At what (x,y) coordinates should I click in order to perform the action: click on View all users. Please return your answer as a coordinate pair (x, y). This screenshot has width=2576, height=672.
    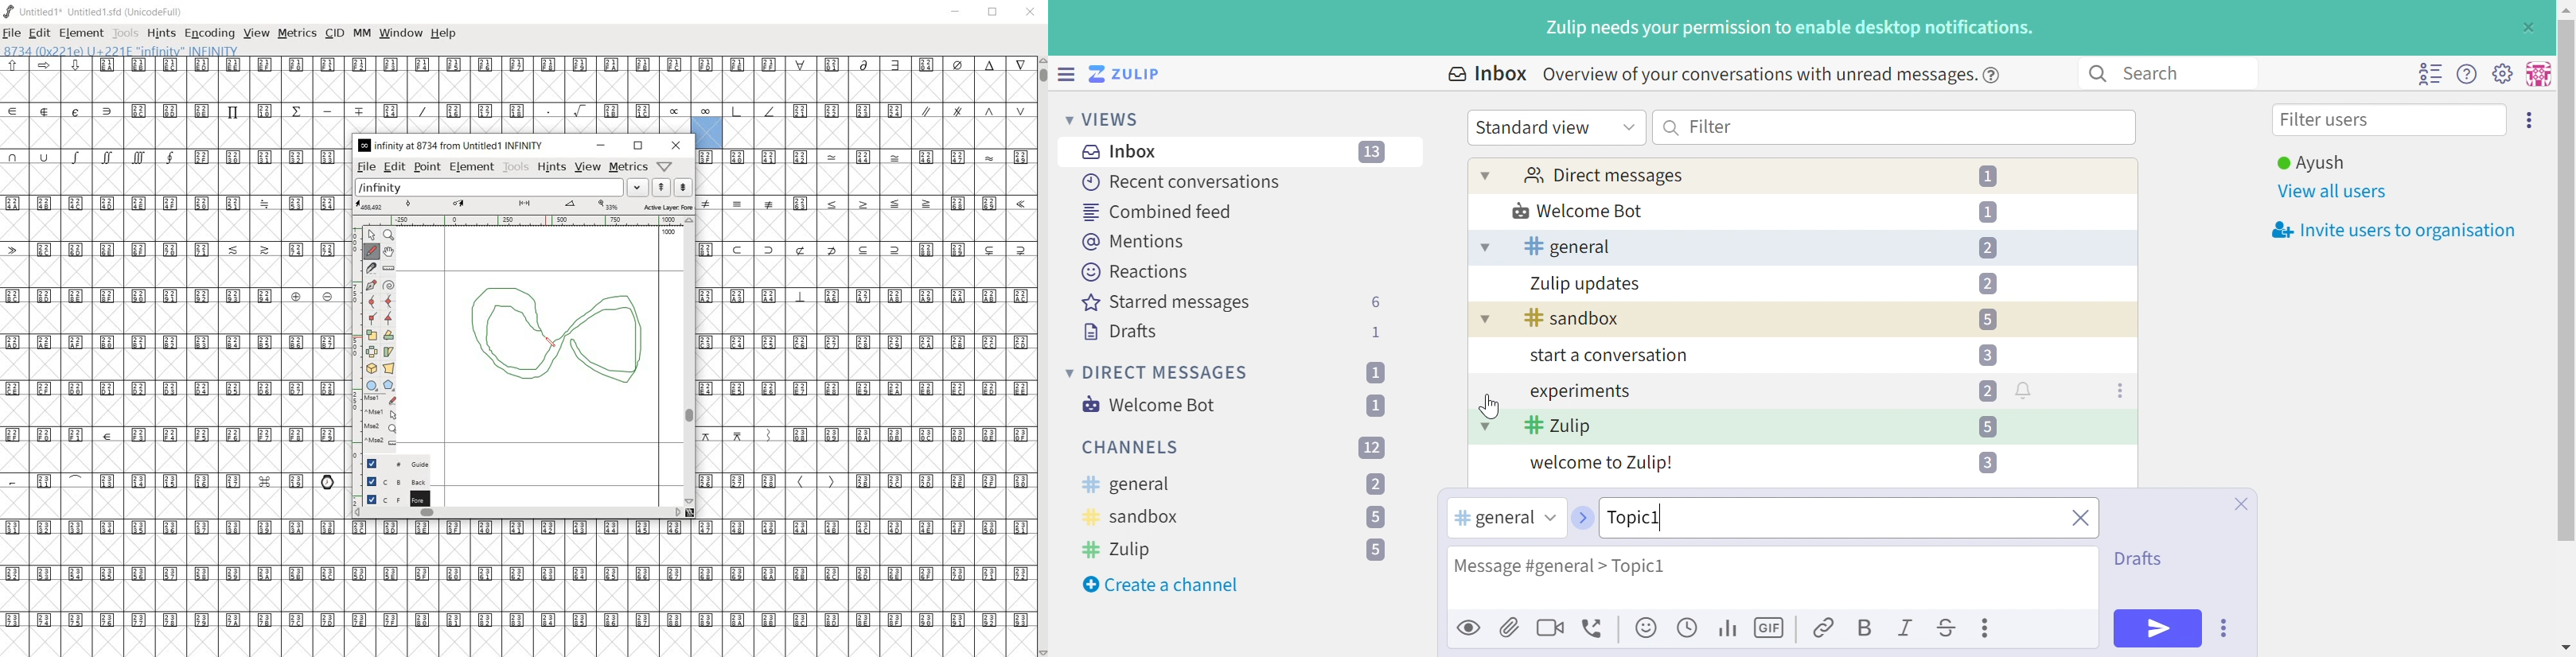
    Looking at the image, I should click on (2333, 192).